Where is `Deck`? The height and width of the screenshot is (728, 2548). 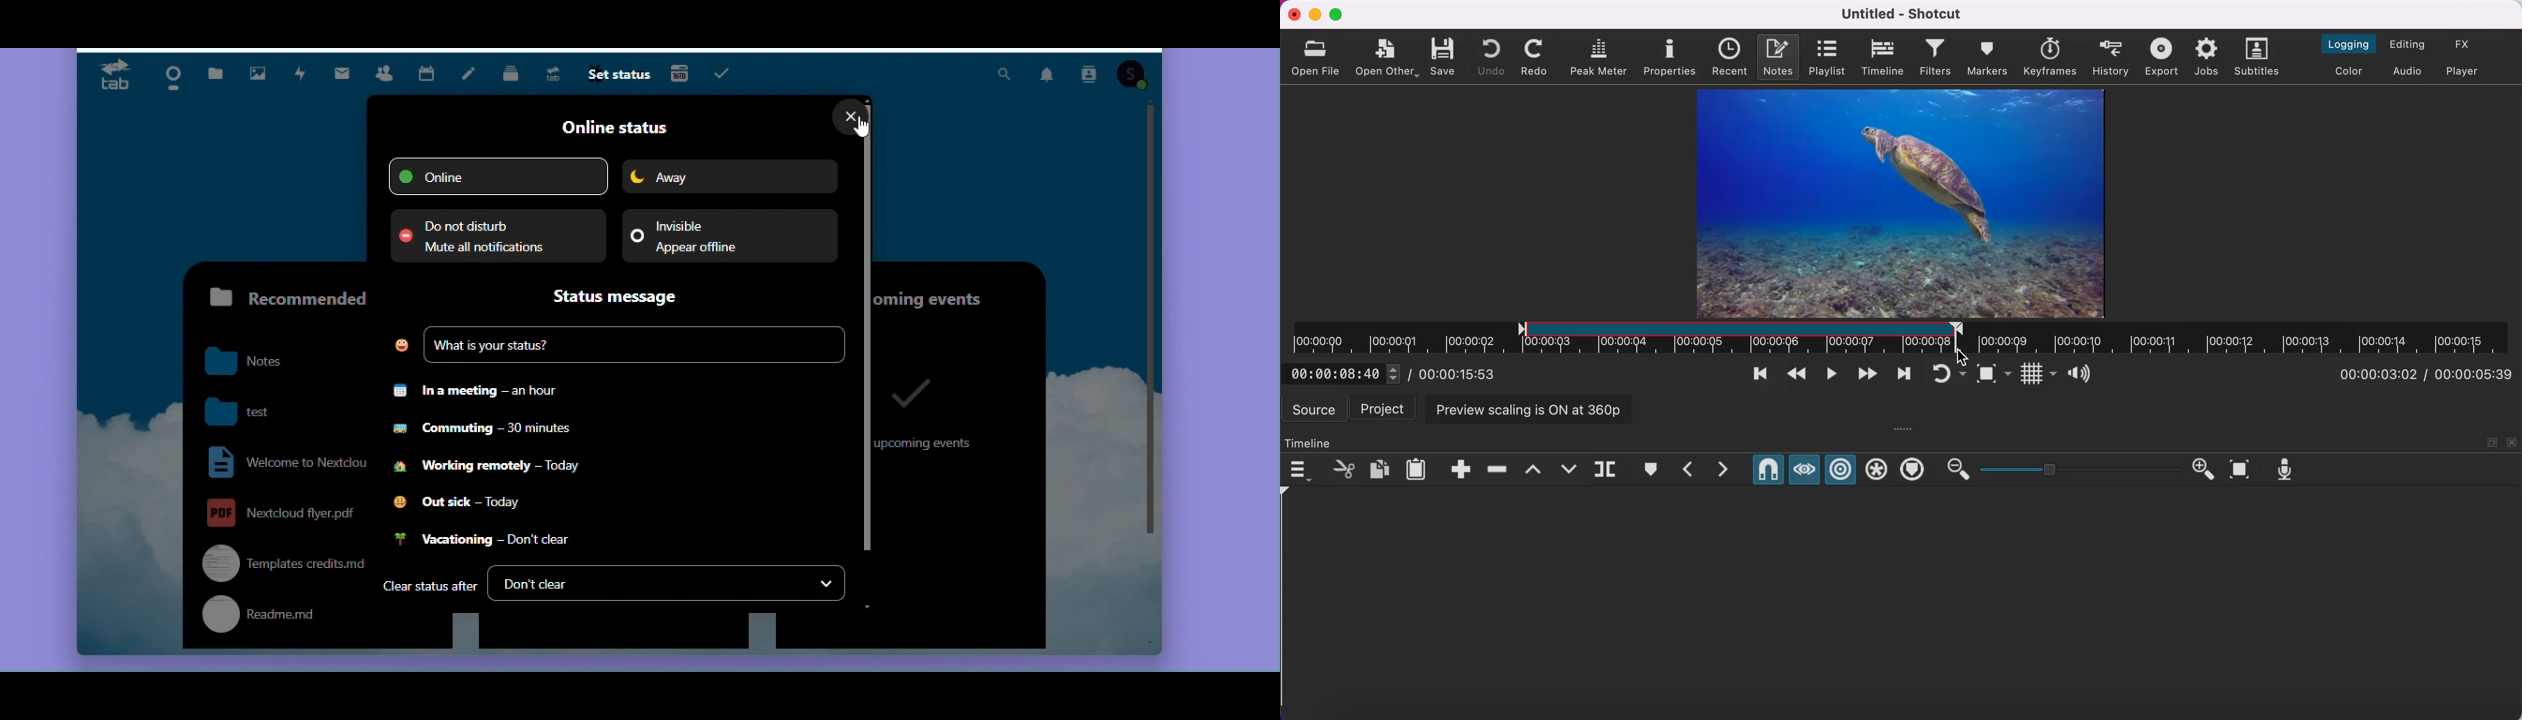
Deck is located at coordinates (513, 76).